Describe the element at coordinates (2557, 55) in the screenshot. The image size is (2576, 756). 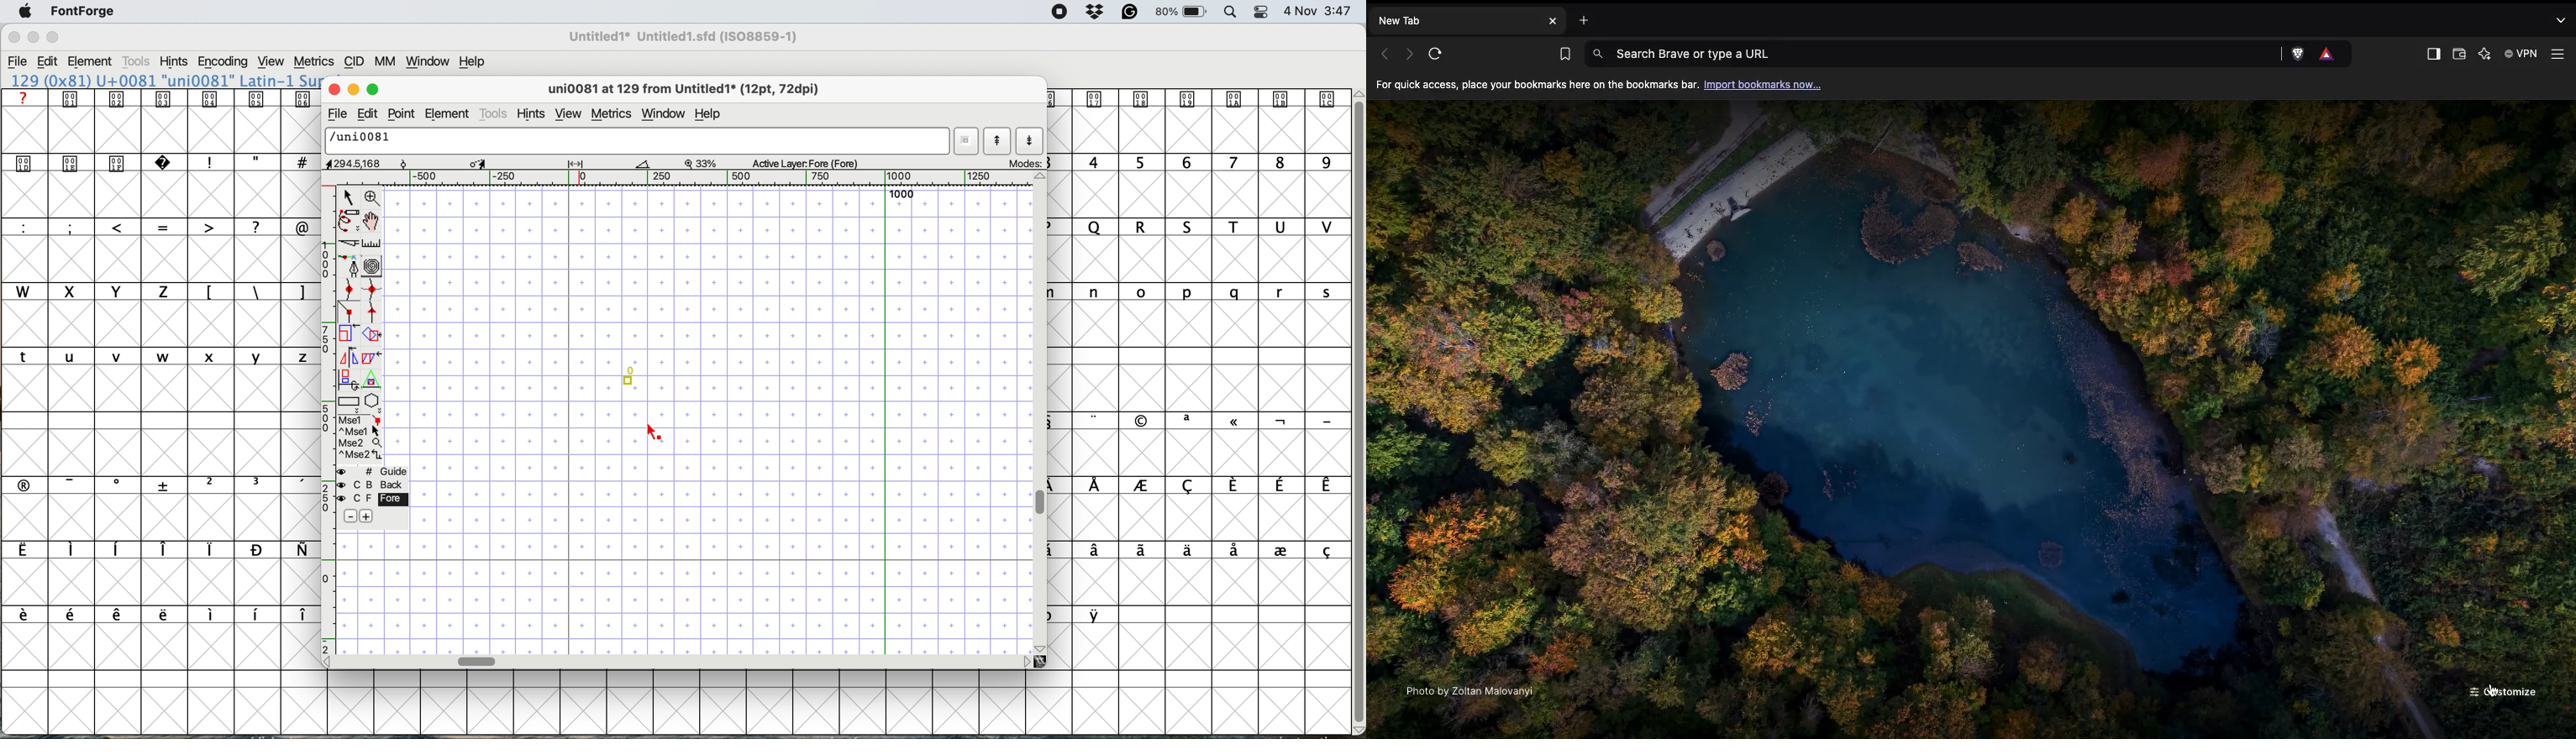
I see `Customize and control brave` at that location.